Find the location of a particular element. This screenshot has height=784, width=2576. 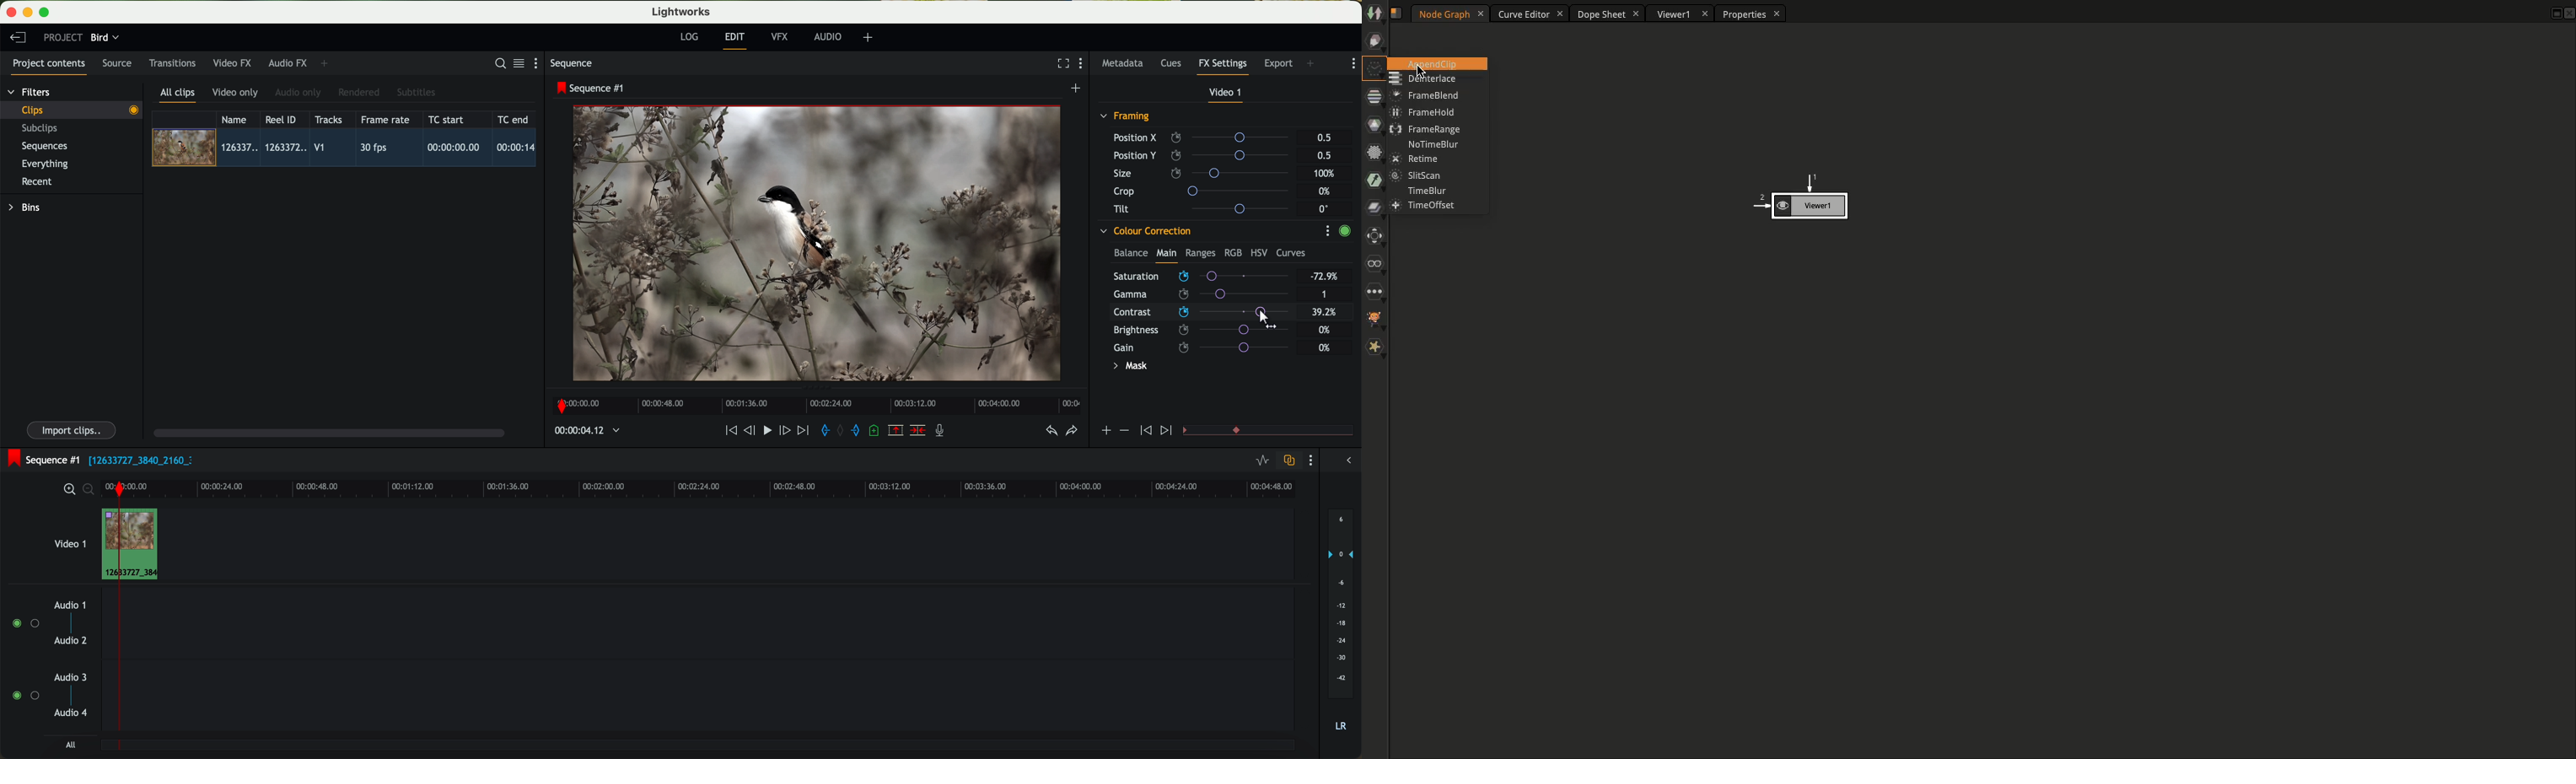

ranges is located at coordinates (1200, 252).